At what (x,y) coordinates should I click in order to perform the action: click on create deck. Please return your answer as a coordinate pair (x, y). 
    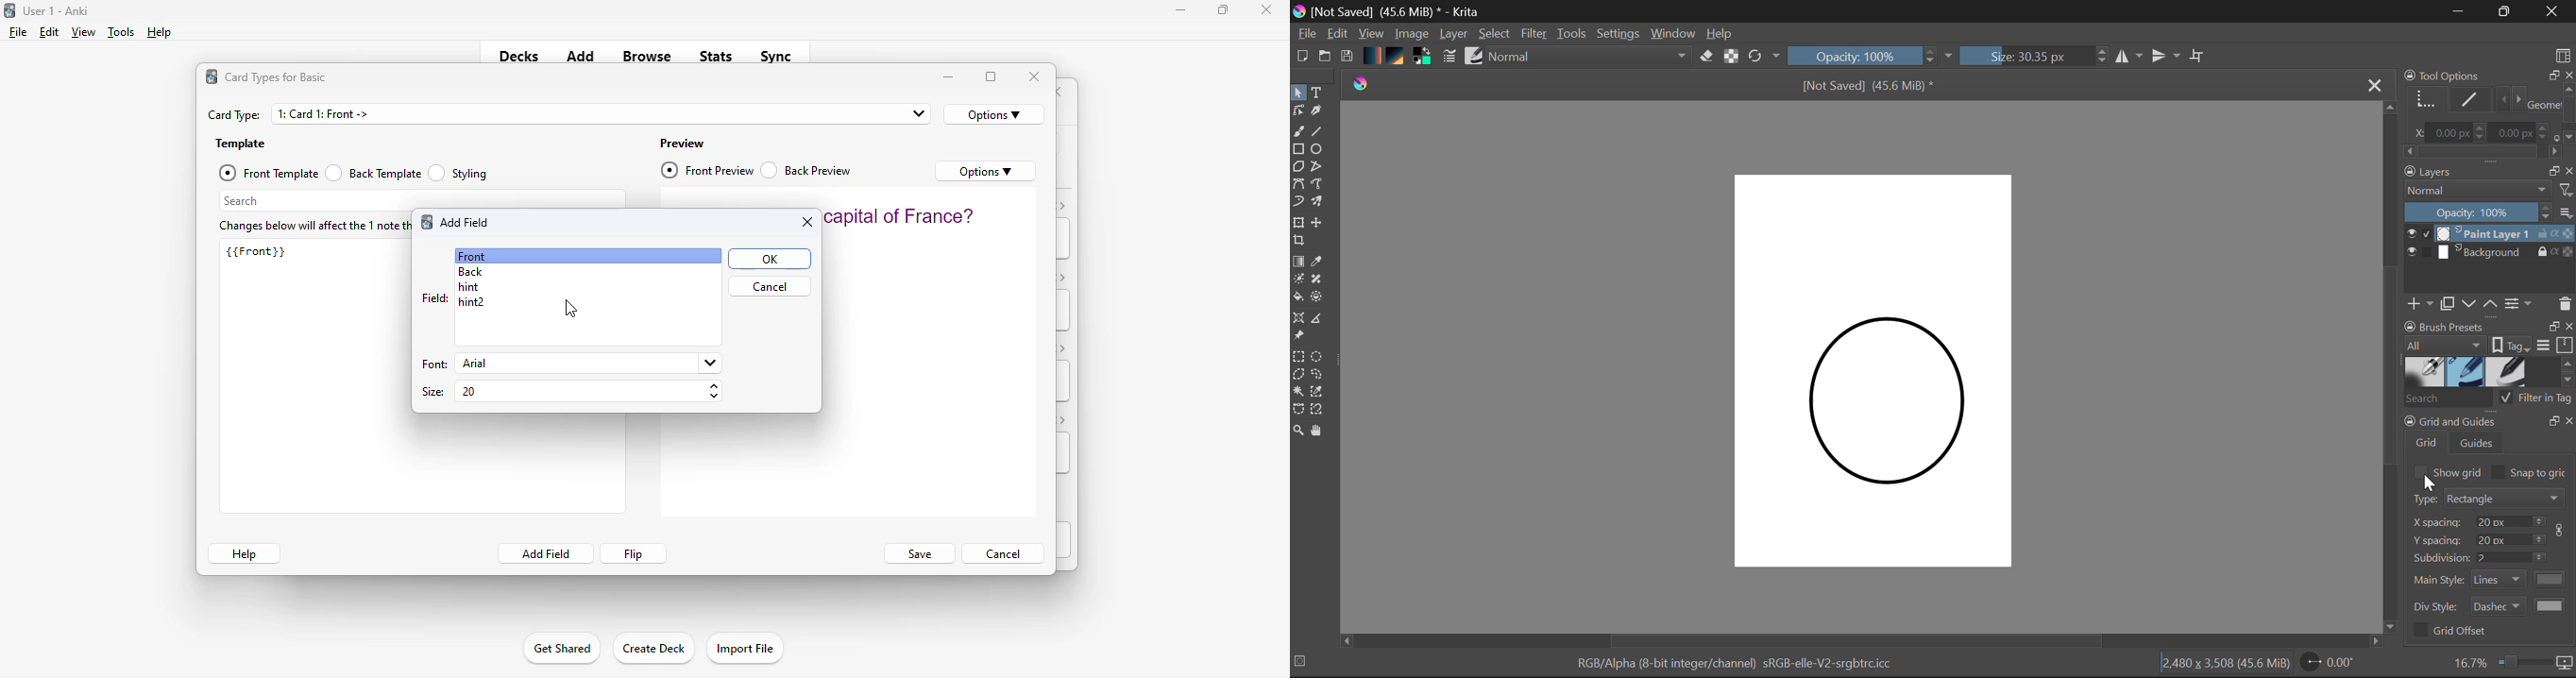
    Looking at the image, I should click on (652, 647).